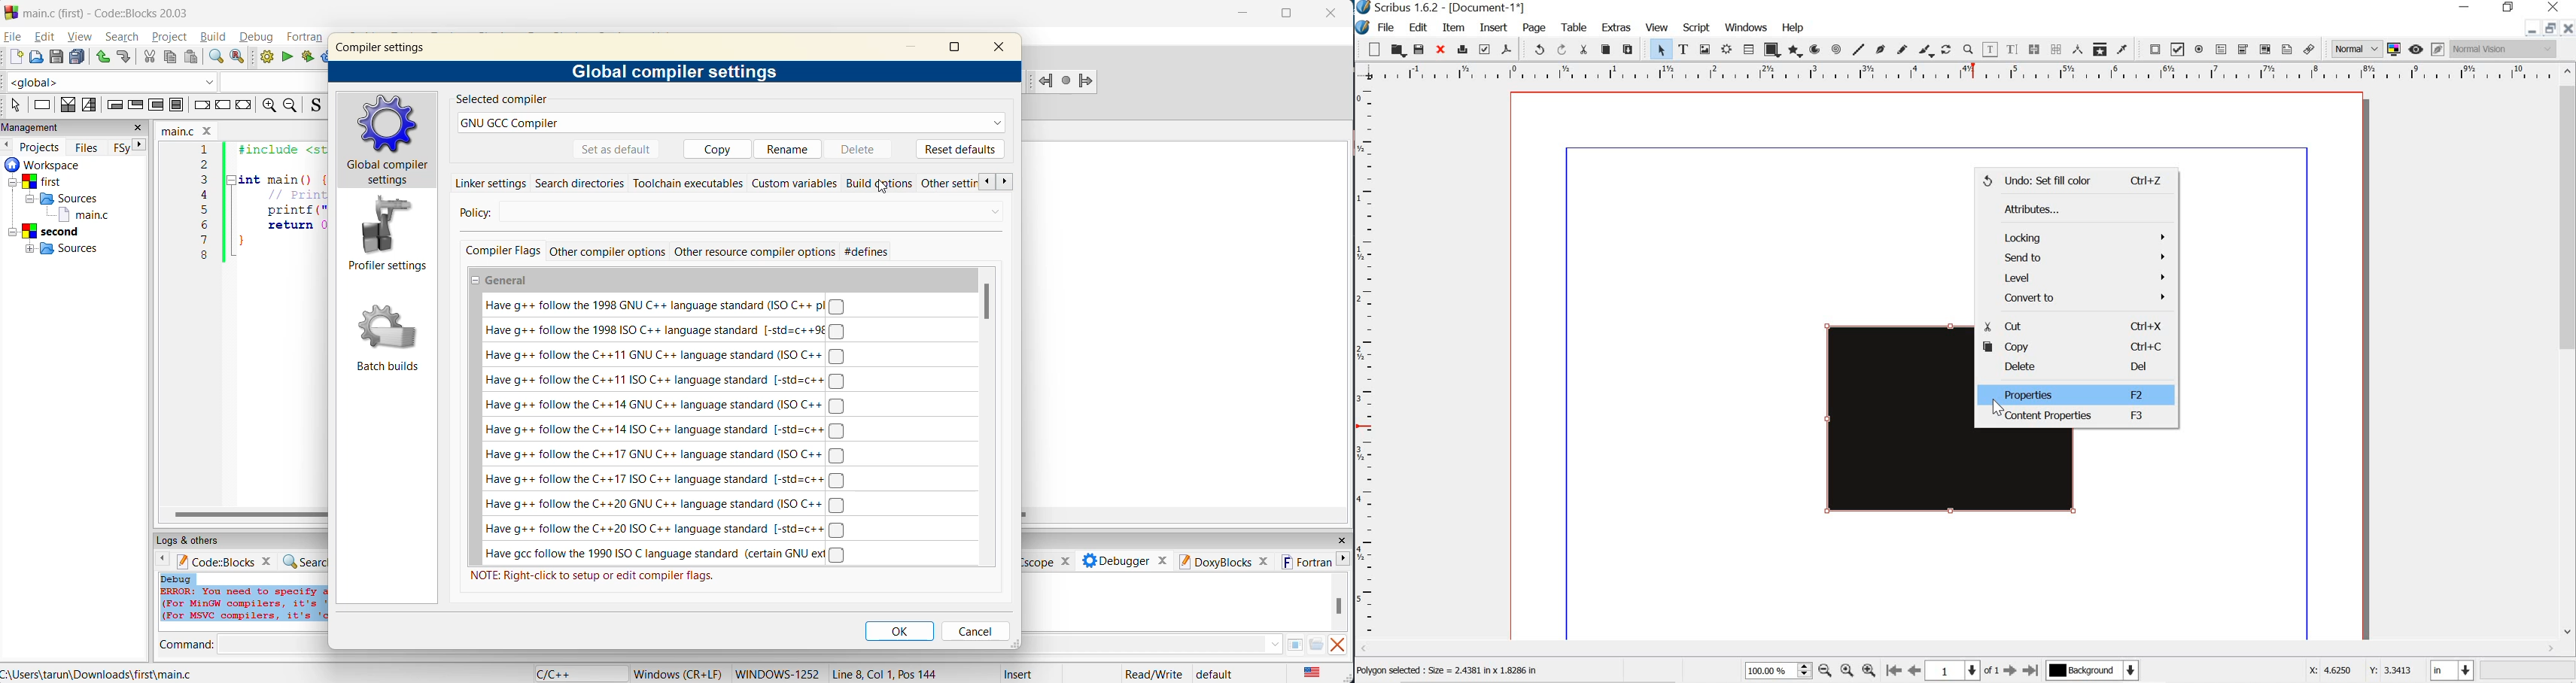  I want to click on table, so click(1748, 49).